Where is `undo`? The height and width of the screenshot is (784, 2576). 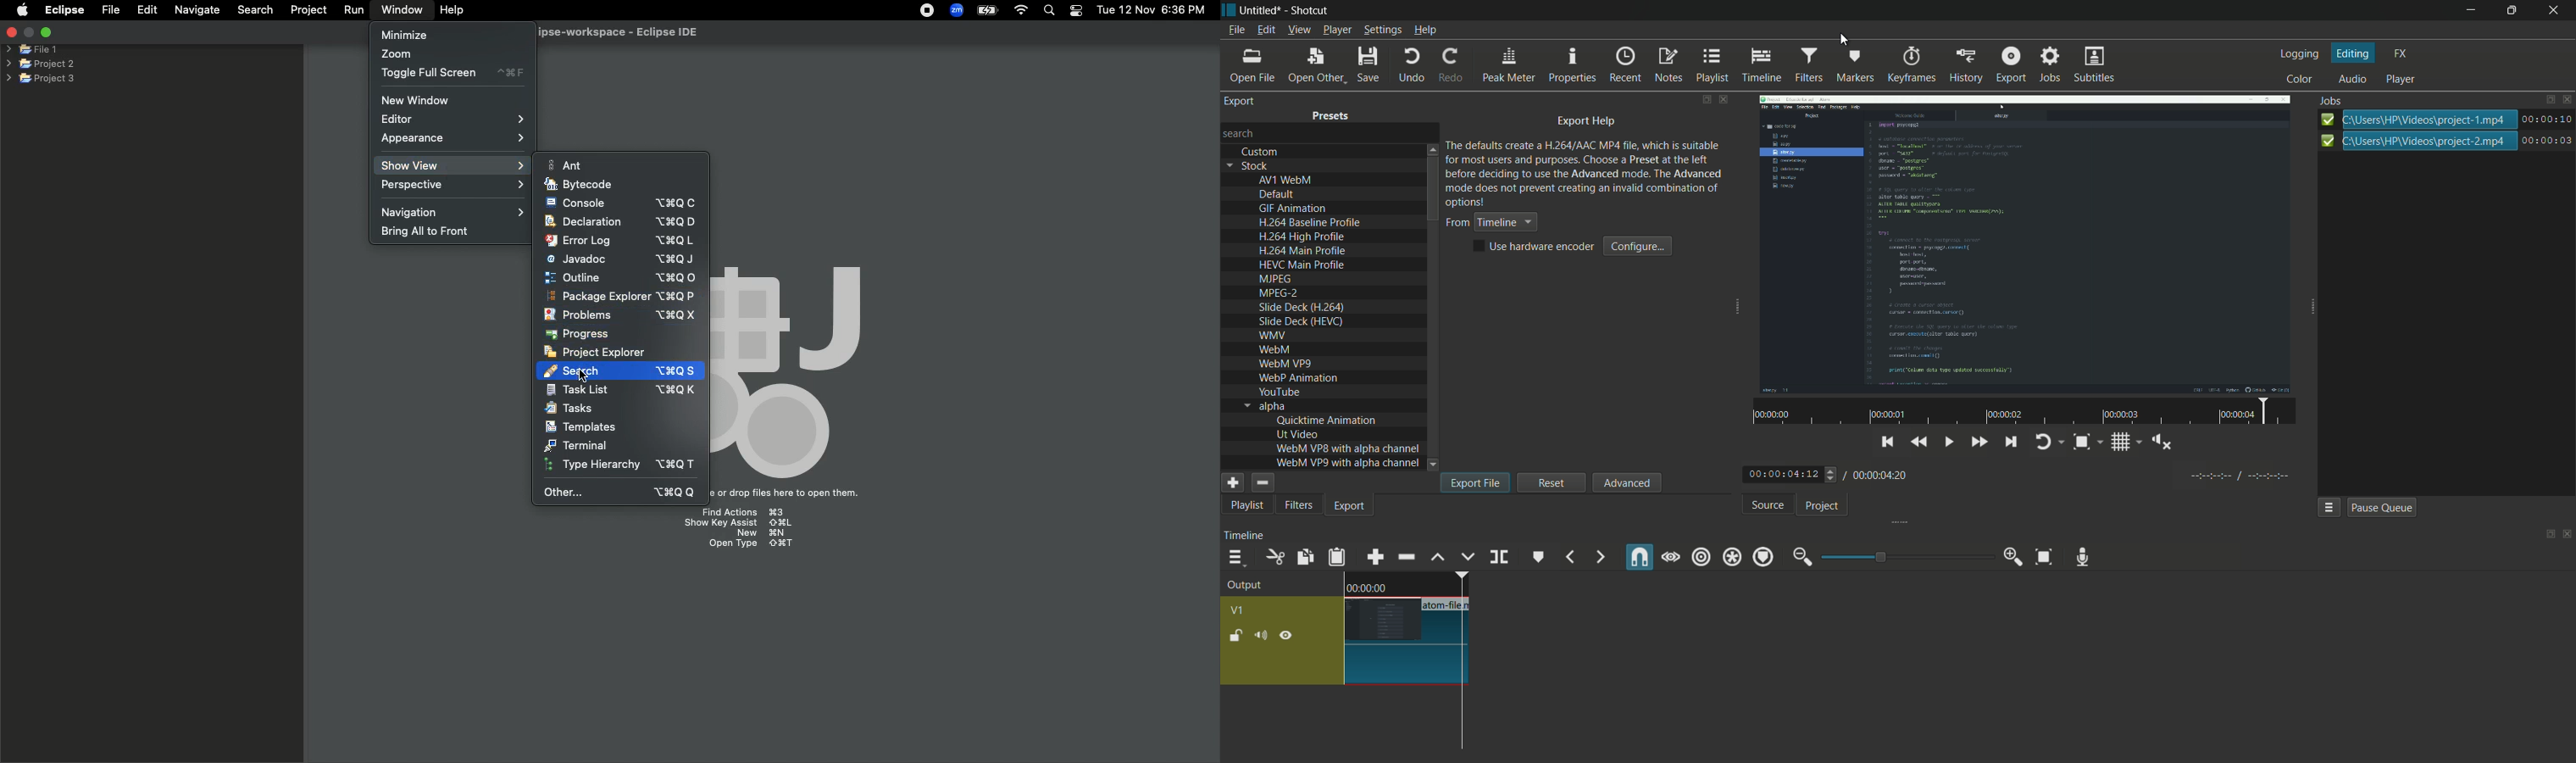 undo is located at coordinates (1412, 65).